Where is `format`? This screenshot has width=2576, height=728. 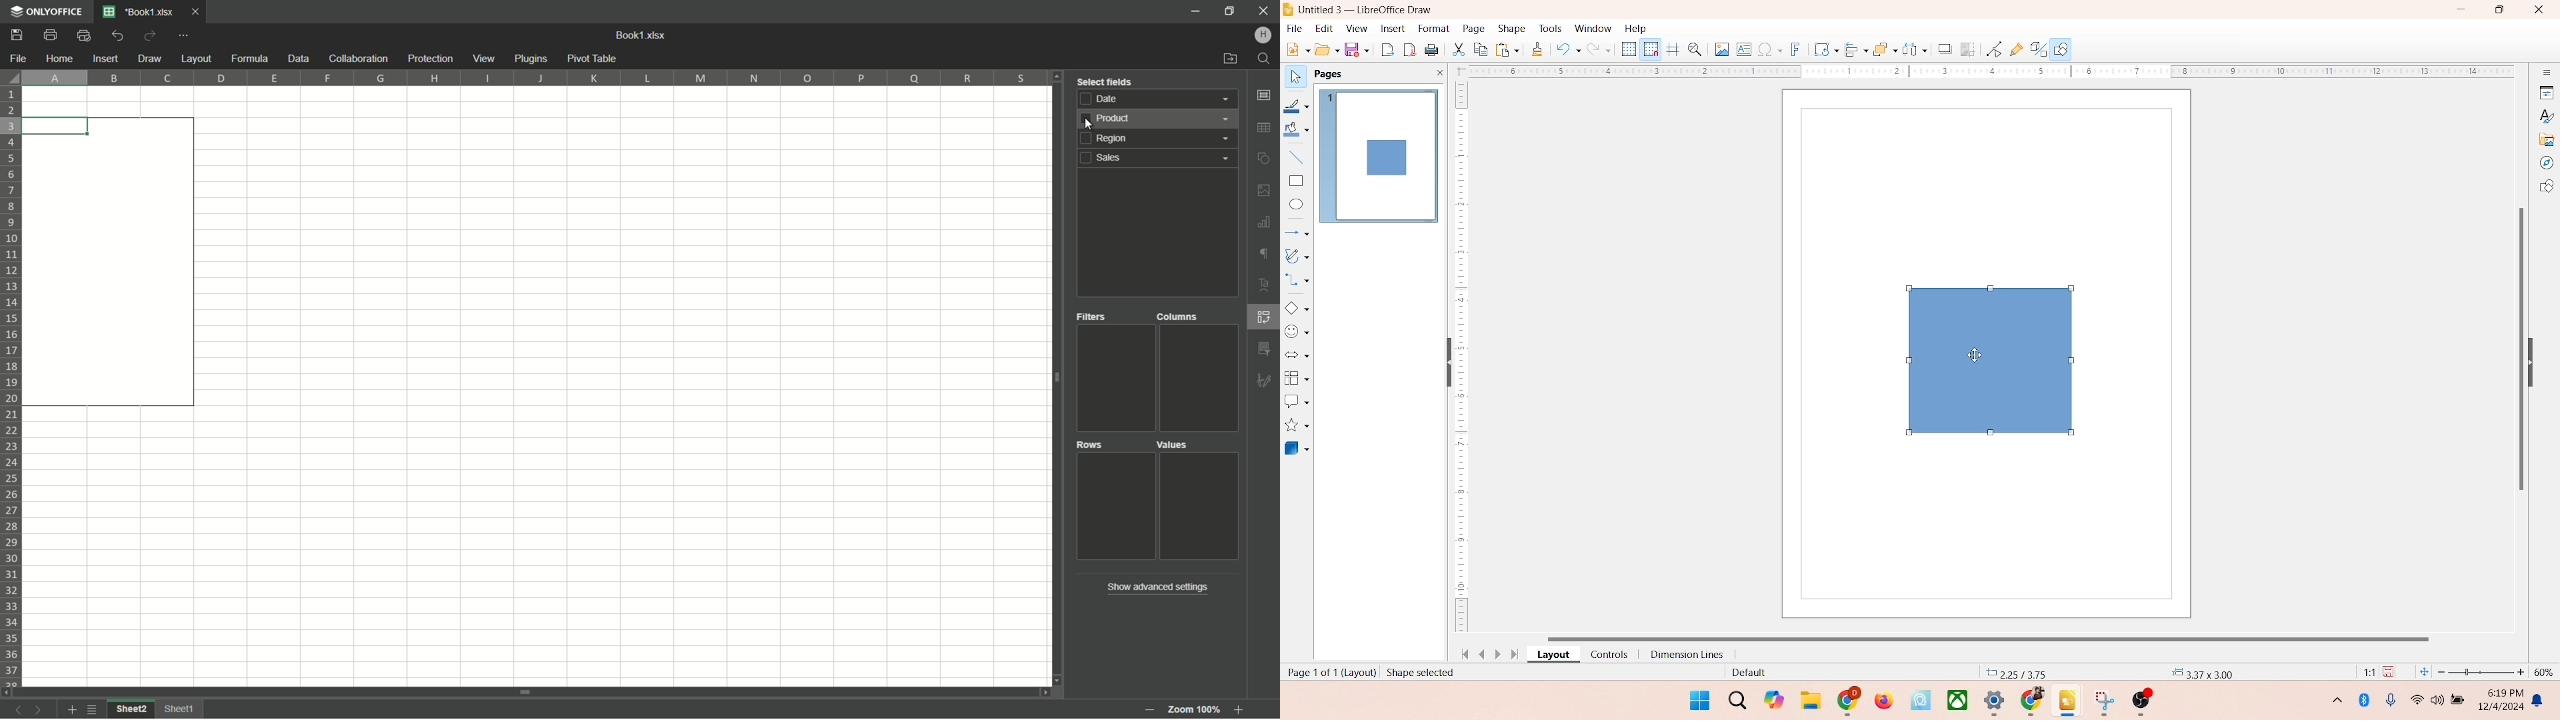 format is located at coordinates (1433, 27).